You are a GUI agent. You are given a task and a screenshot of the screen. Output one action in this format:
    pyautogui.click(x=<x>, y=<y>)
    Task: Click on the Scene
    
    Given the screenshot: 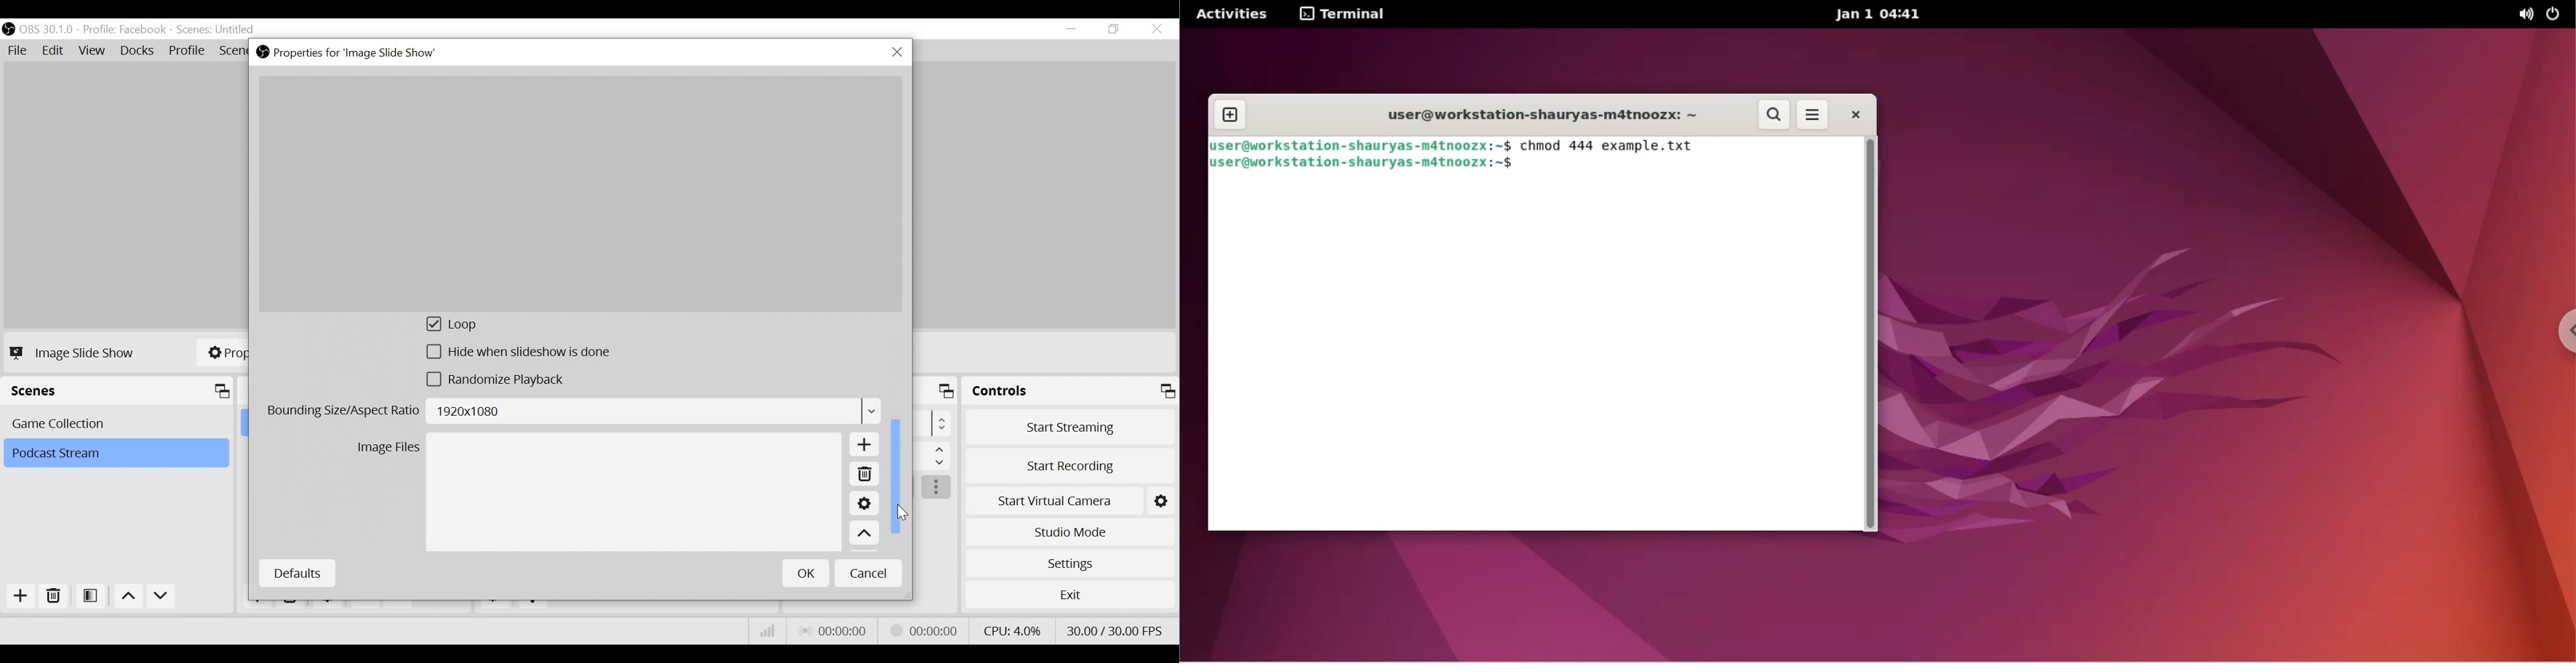 What is the action you would take?
    pyautogui.click(x=119, y=422)
    